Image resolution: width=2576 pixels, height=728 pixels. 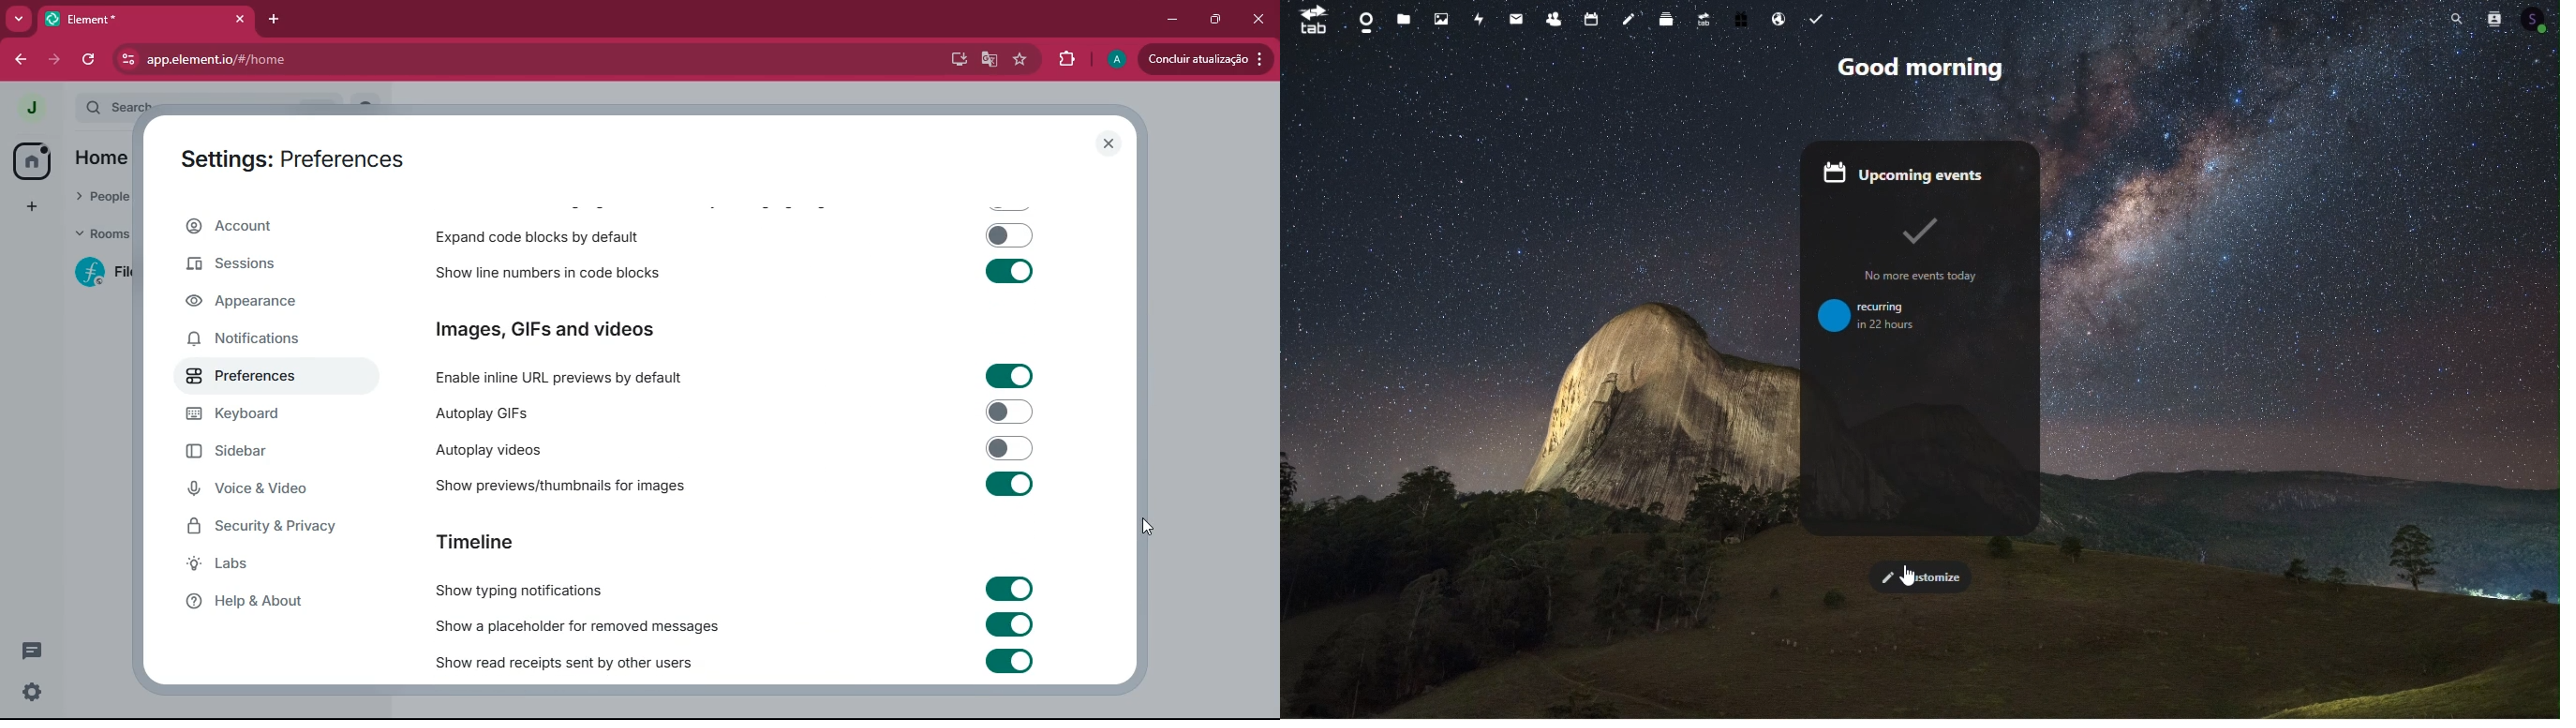 What do you see at coordinates (1011, 375) in the screenshot?
I see `toggle on/off` at bounding box center [1011, 375].